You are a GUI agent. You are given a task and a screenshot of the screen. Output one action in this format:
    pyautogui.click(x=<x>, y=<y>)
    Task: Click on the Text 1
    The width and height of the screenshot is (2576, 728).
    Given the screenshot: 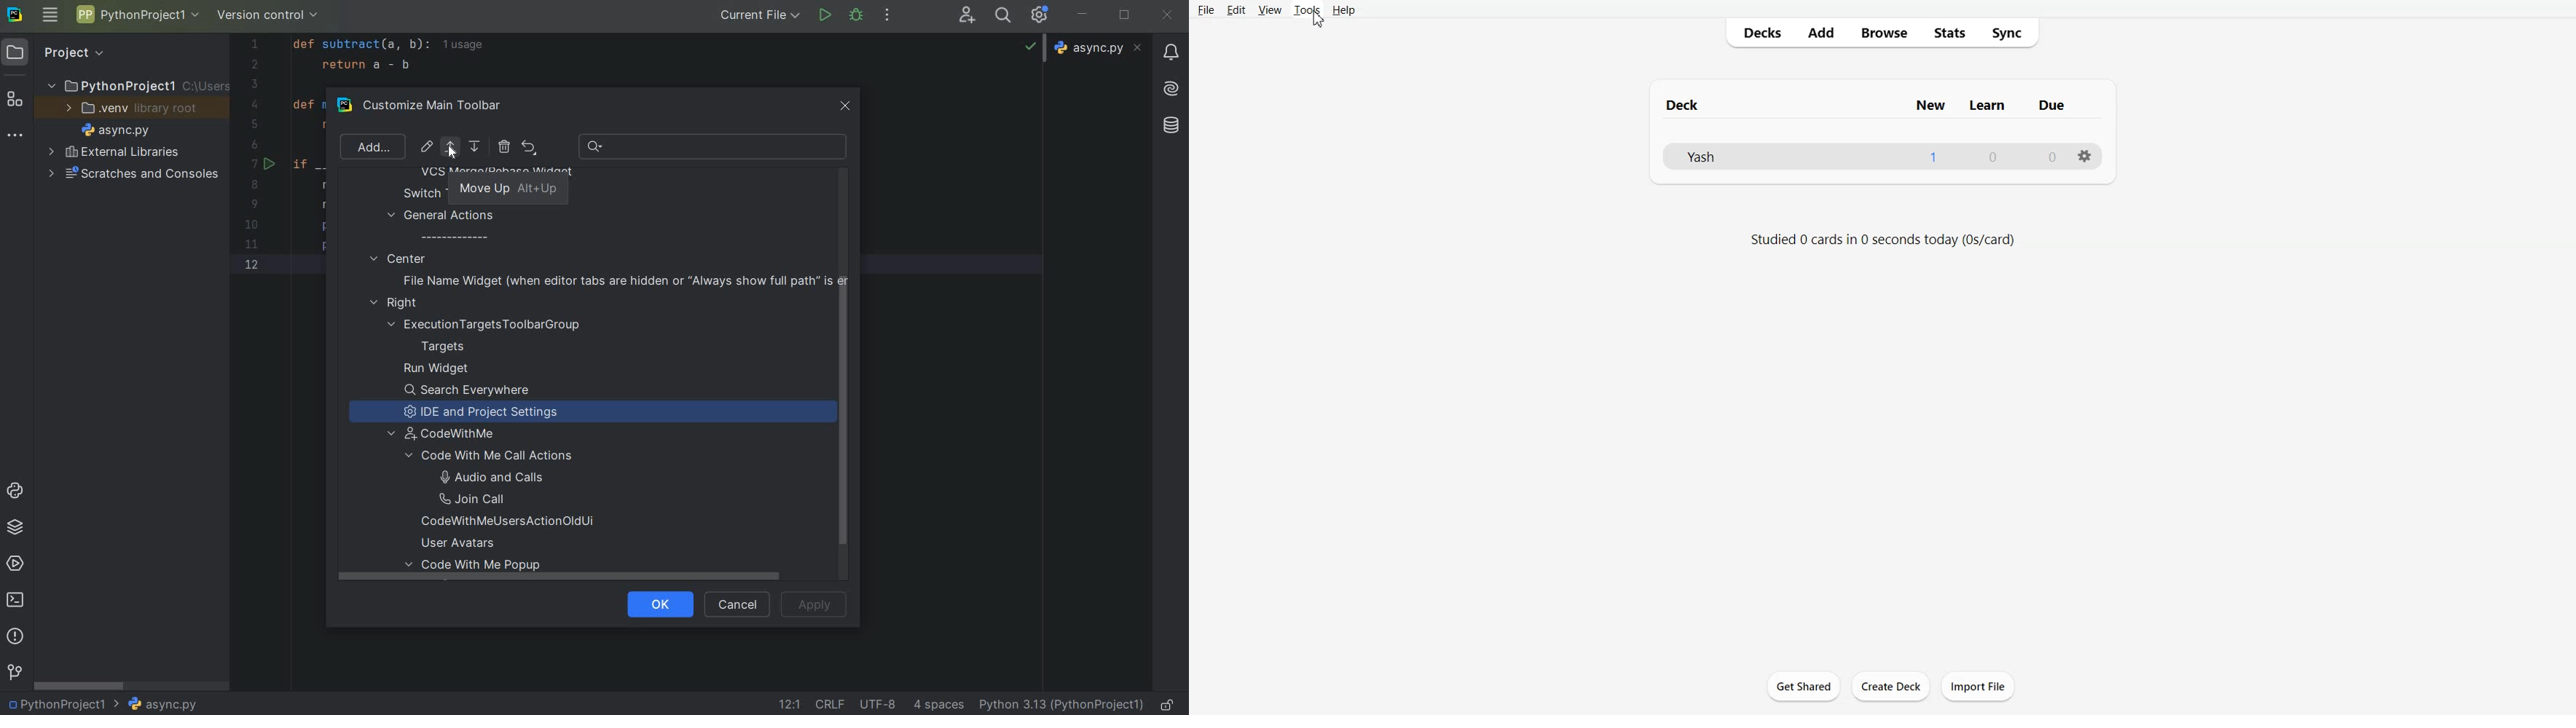 What is the action you would take?
    pyautogui.click(x=1869, y=105)
    